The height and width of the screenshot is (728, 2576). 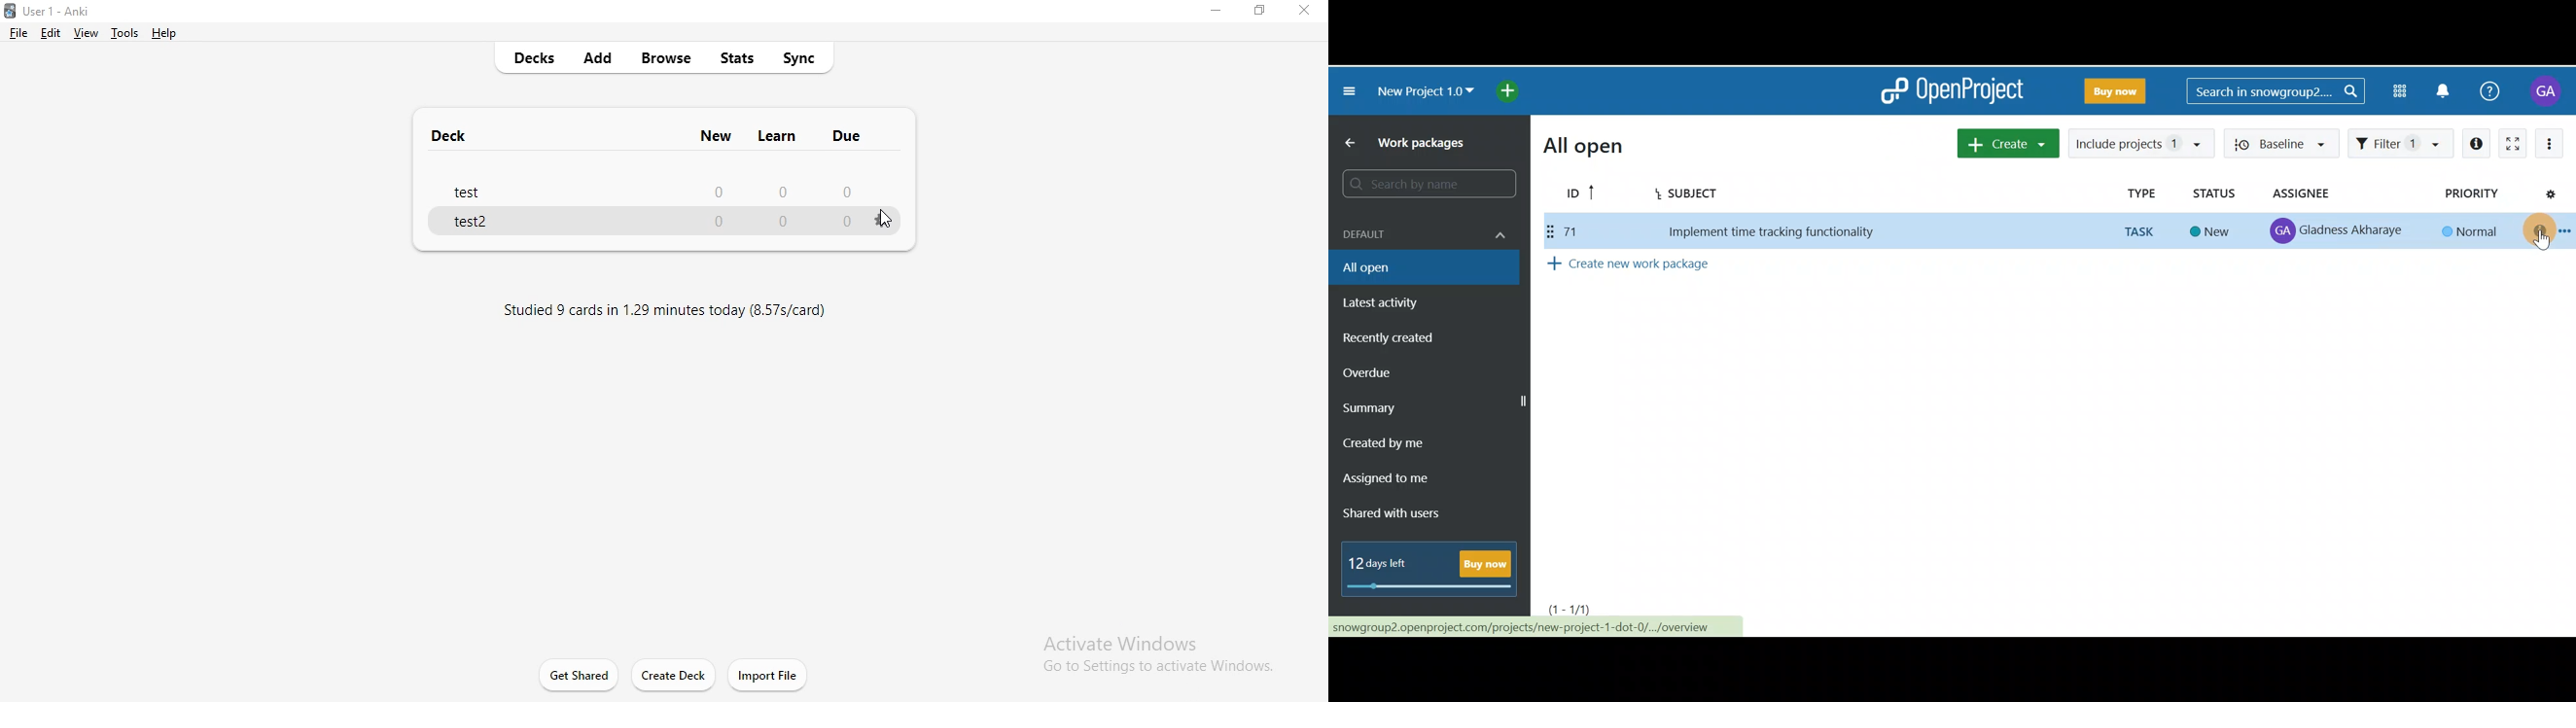 What do you see at coordinates (715, 137) in the screenshot?
I see `new` at bounding box center [715, 137].